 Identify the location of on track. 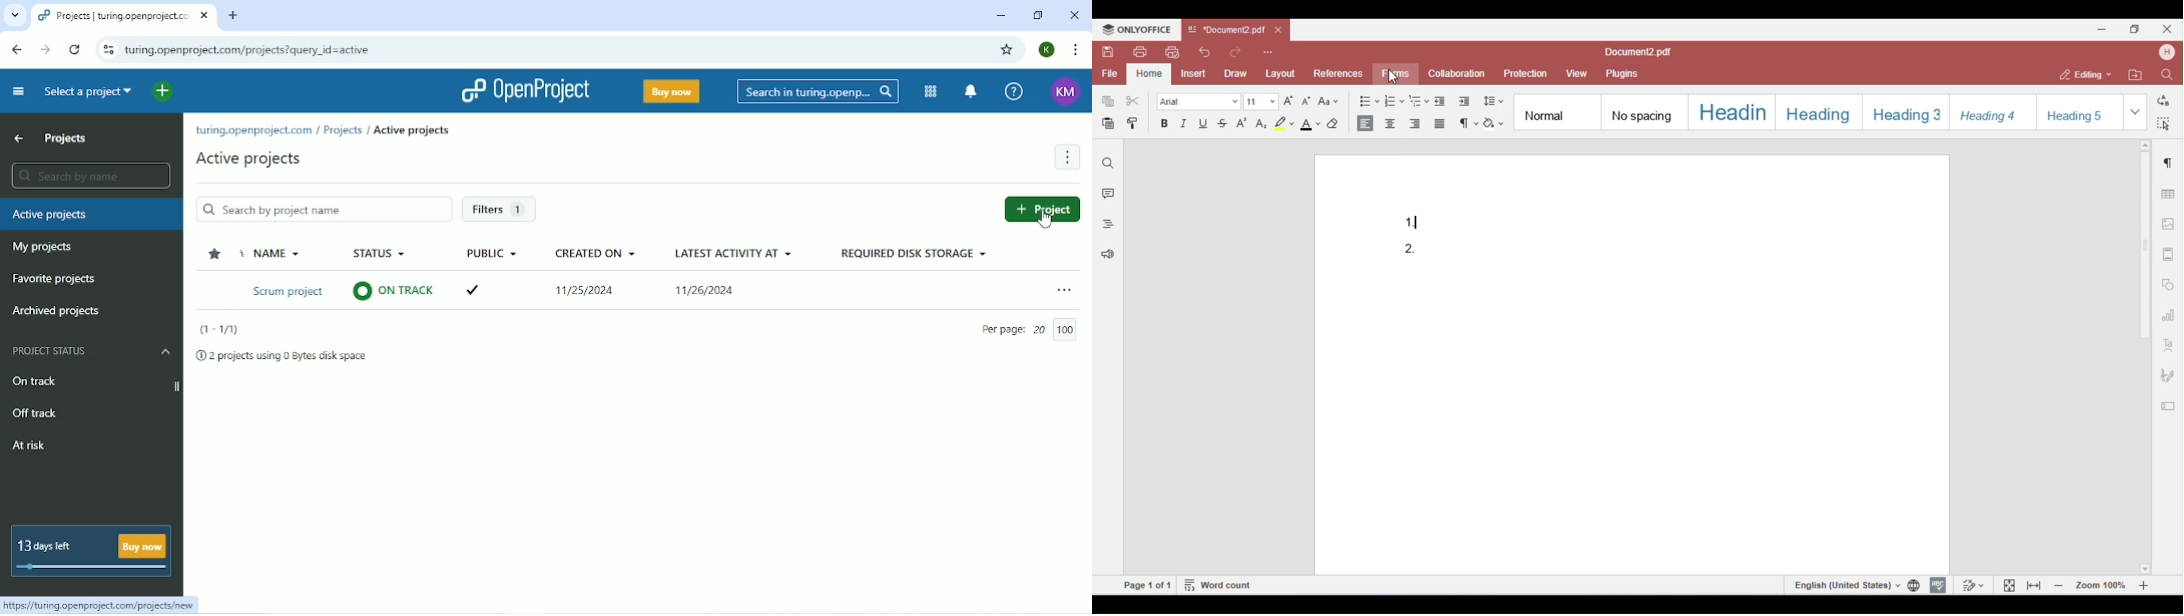
(395, 294).